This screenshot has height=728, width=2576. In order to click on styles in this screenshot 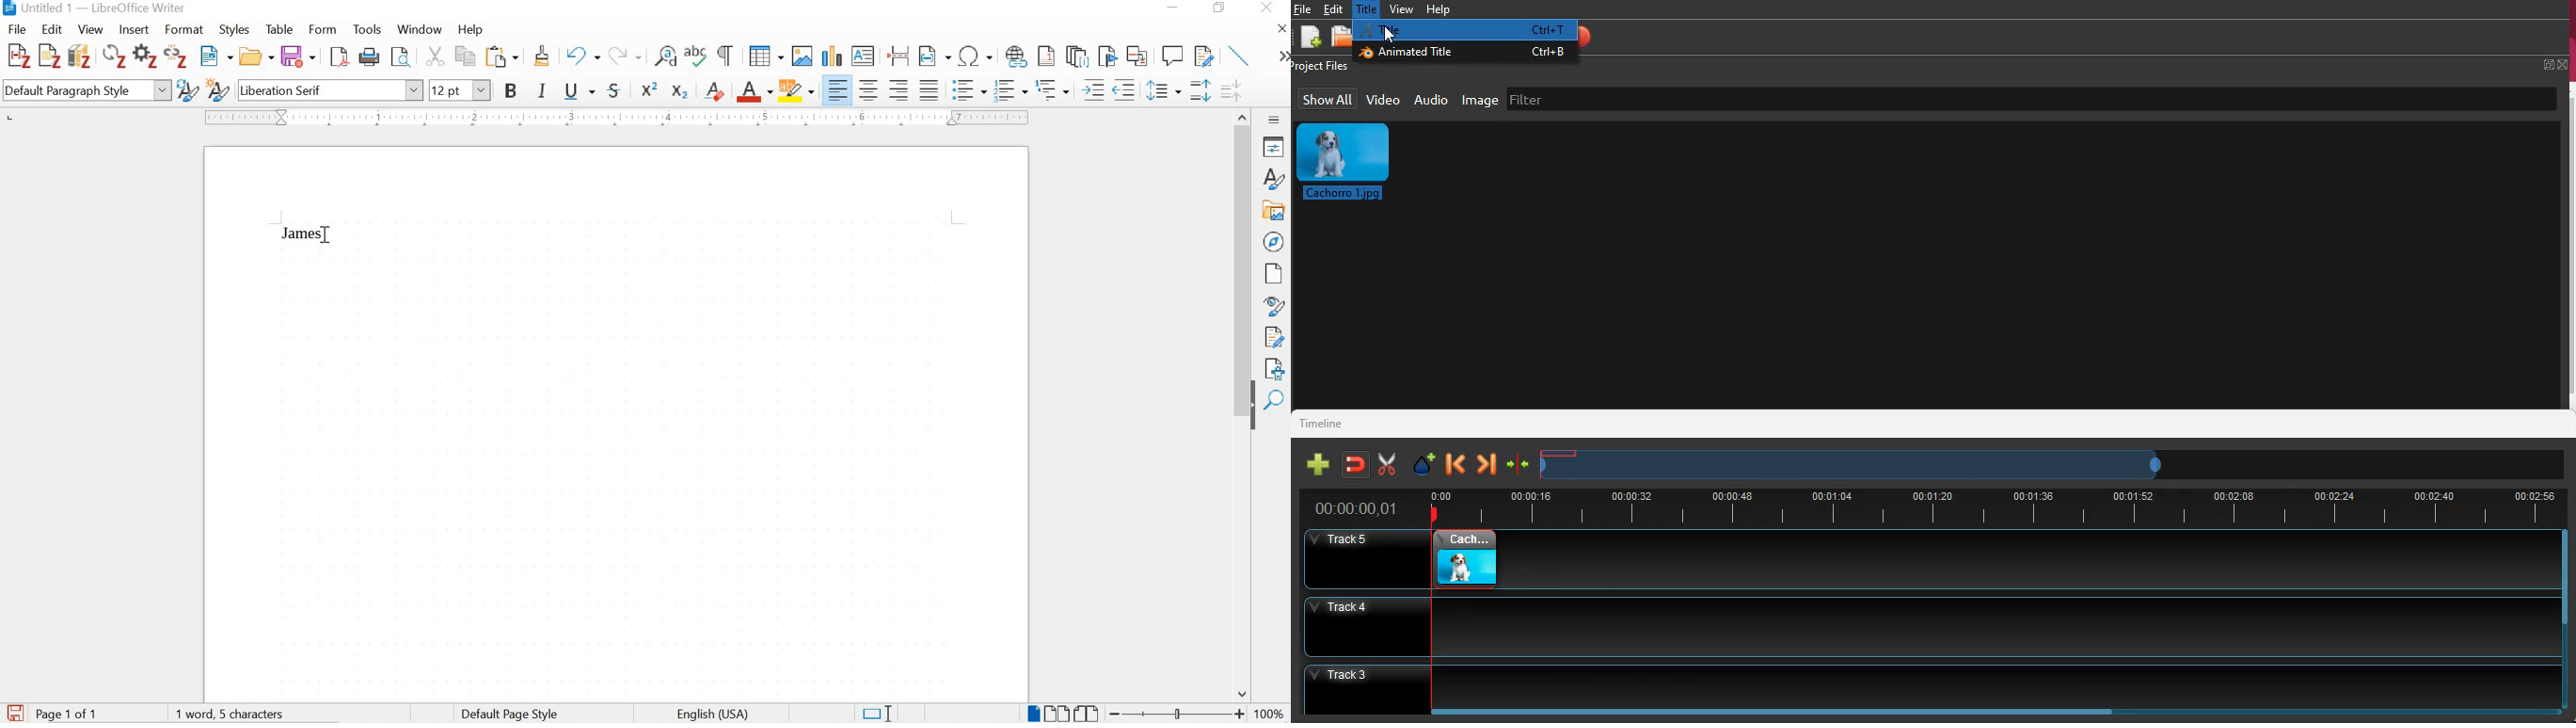, I will do `click(1275, 178)`.